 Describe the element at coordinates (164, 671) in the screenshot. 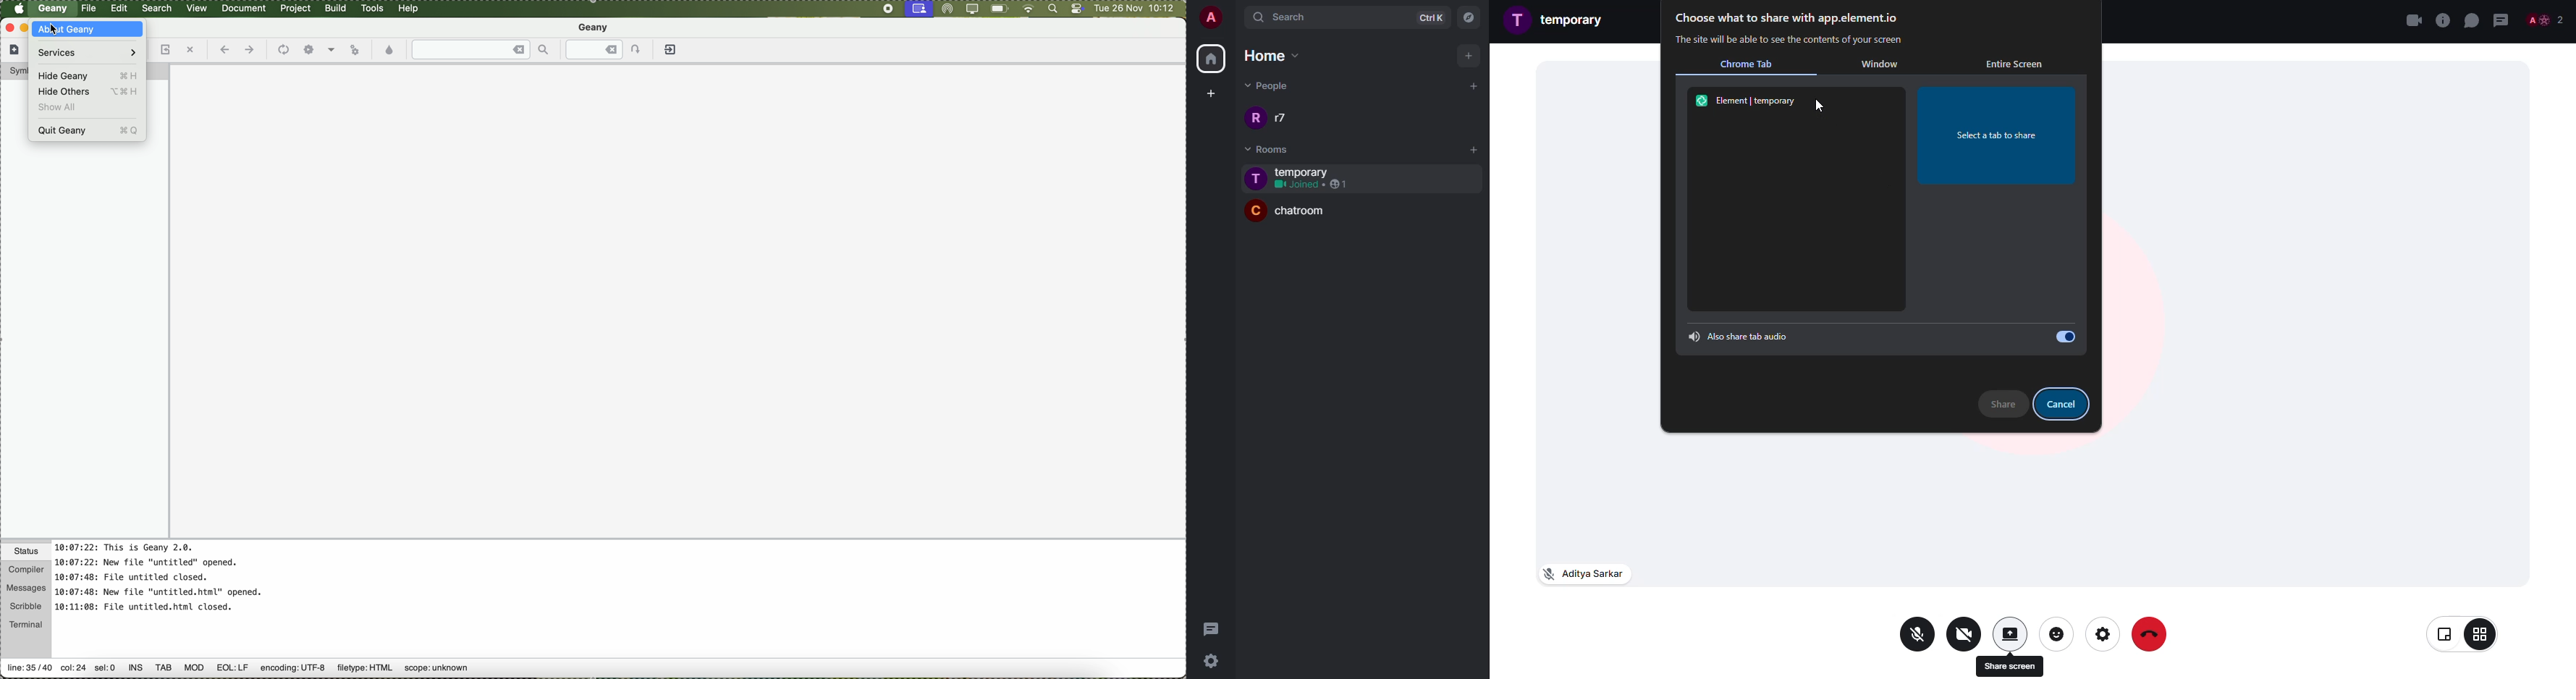

I see `TAB` at that location.